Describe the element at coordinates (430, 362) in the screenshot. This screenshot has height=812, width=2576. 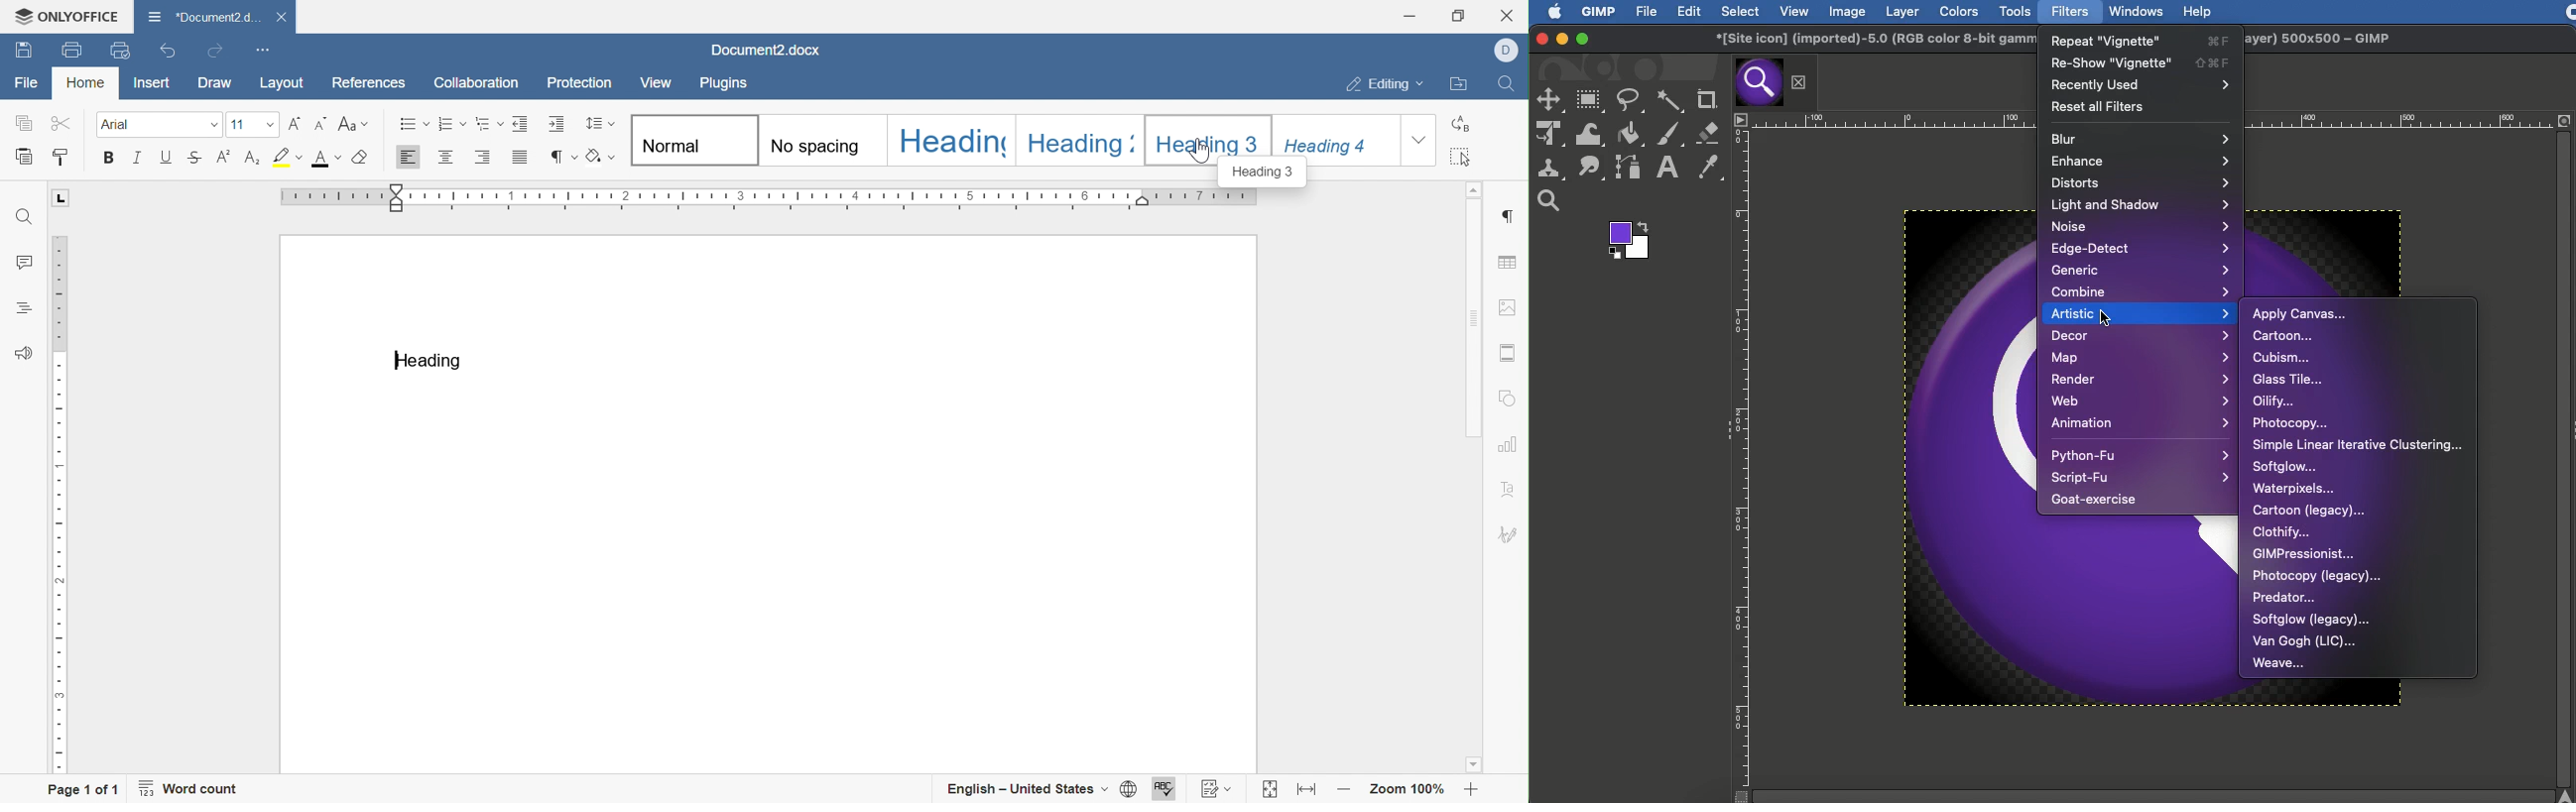
I see `Heading` at that location.